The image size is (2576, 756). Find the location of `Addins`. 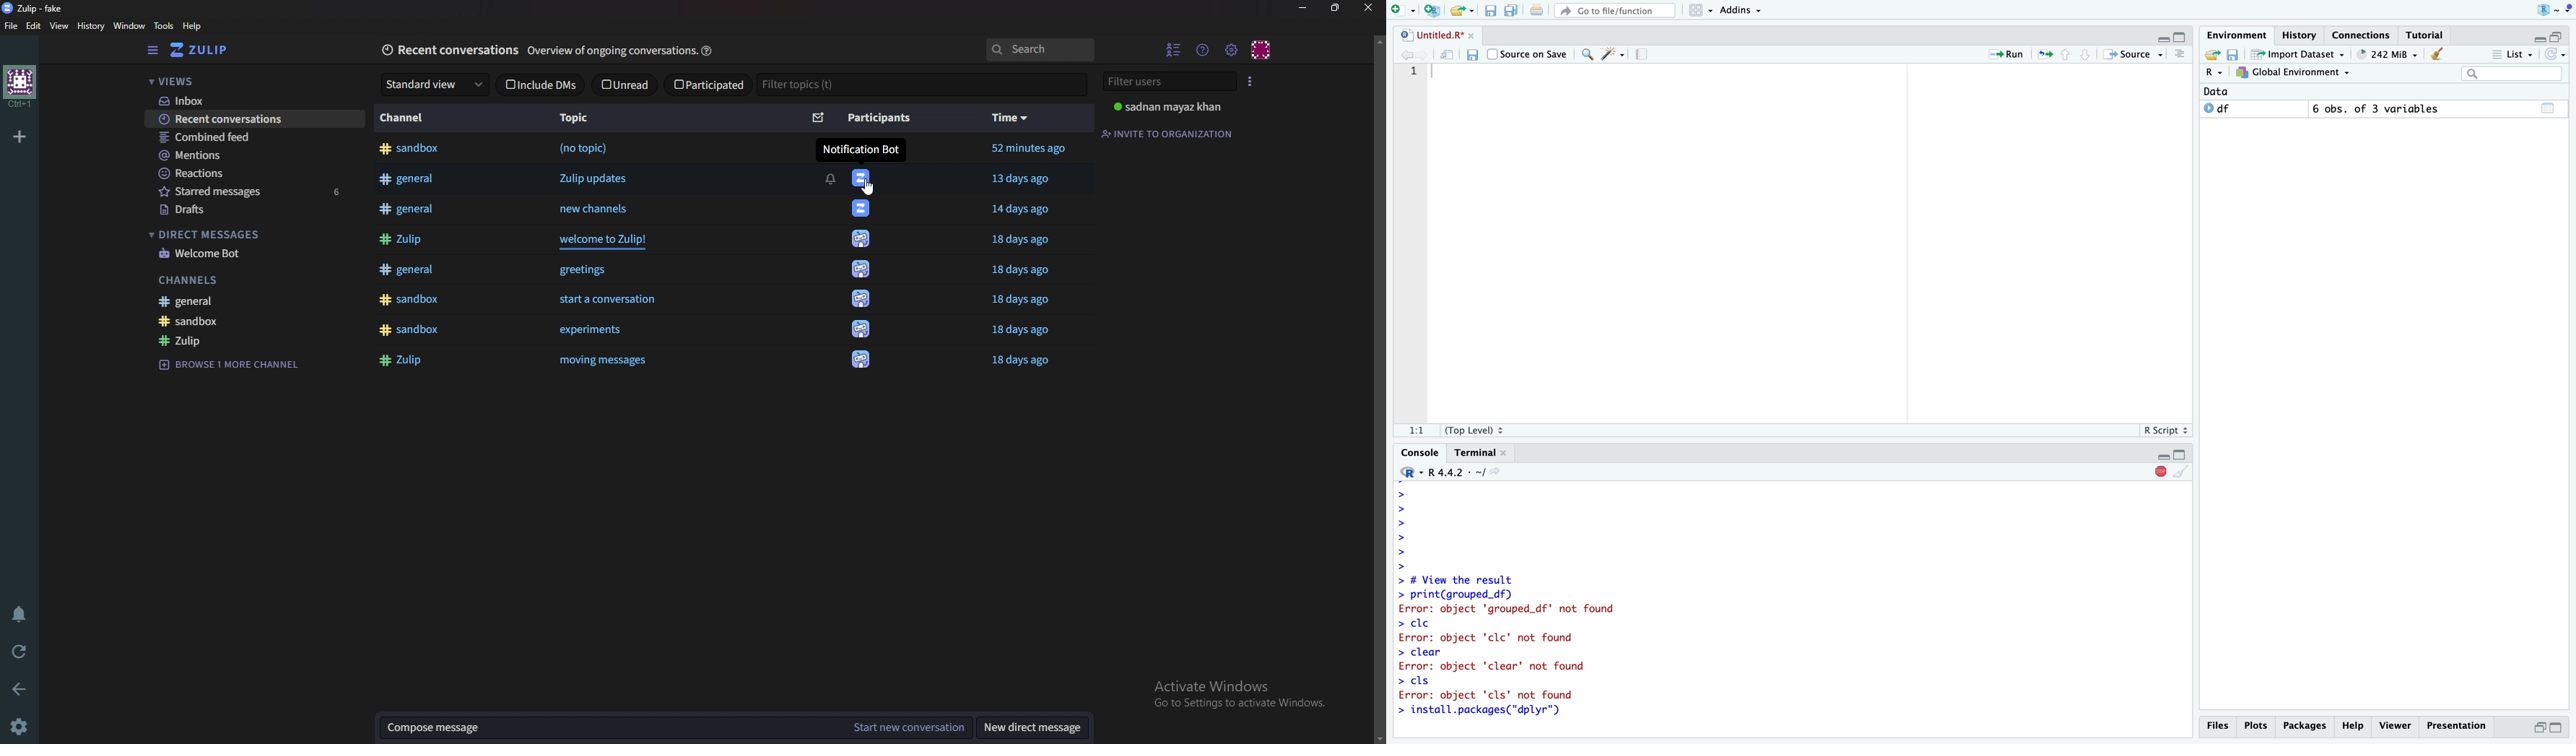

Addins is located at coordinates (1740, 10).